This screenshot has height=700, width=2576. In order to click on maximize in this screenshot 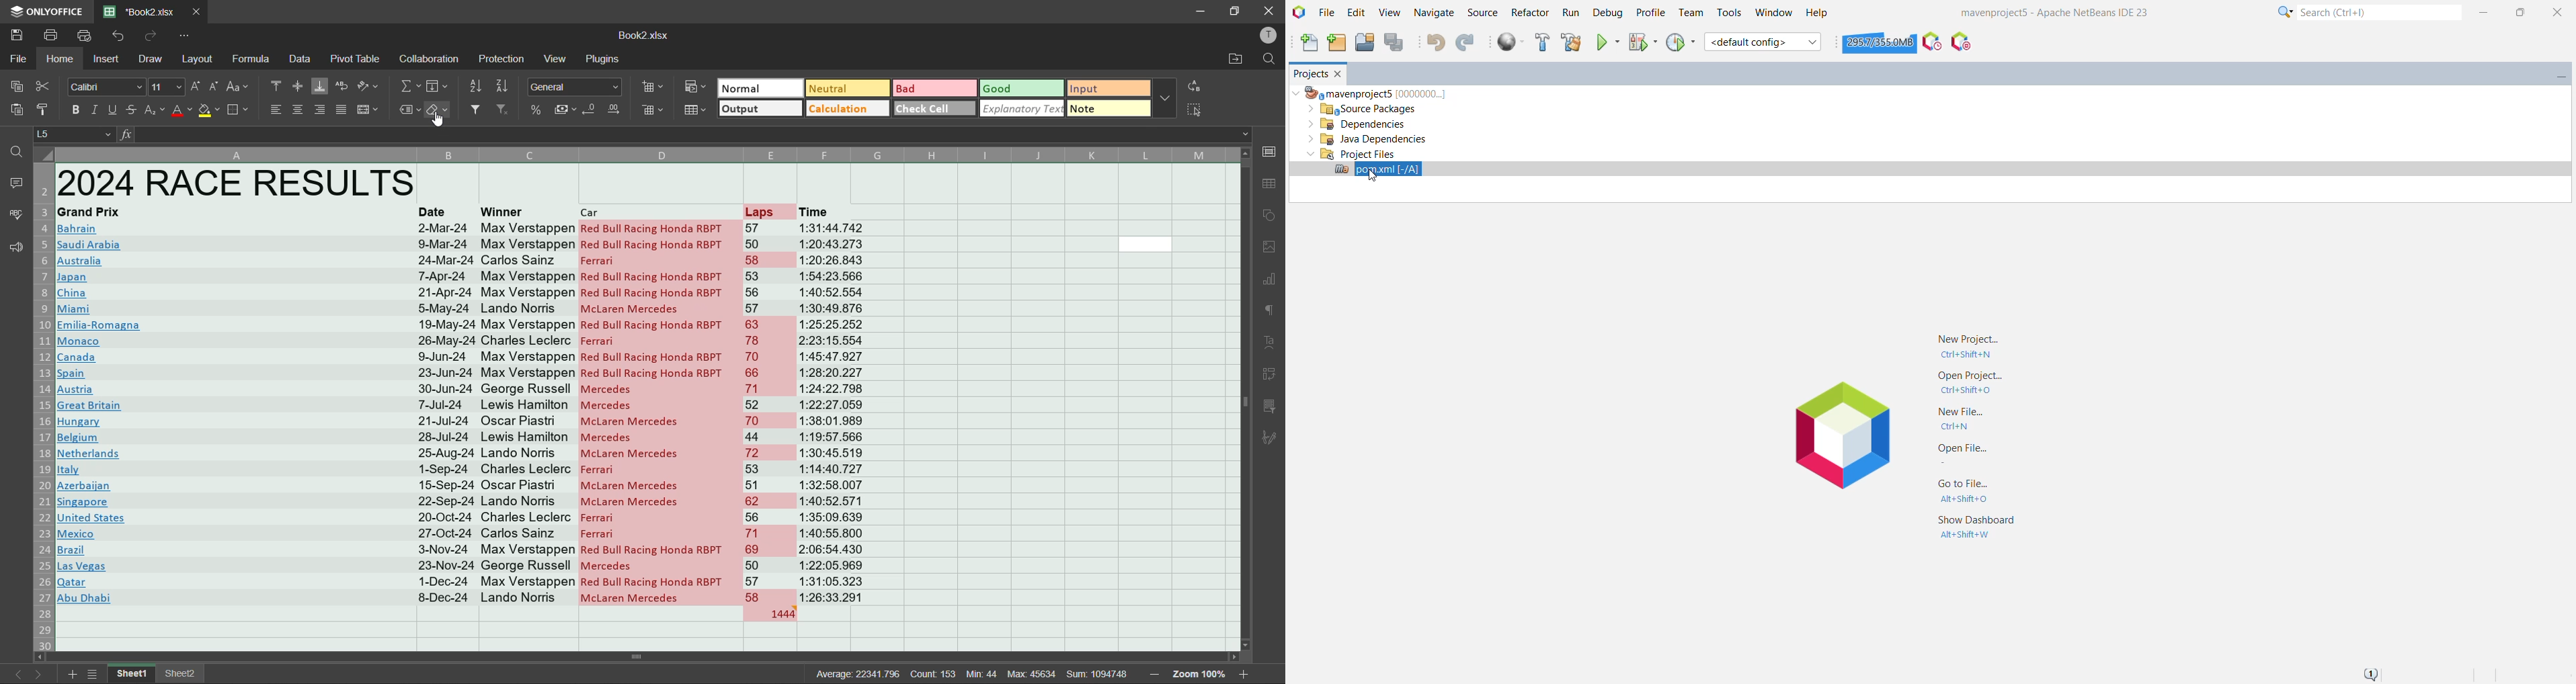, I will do `click(1238, 11)`.